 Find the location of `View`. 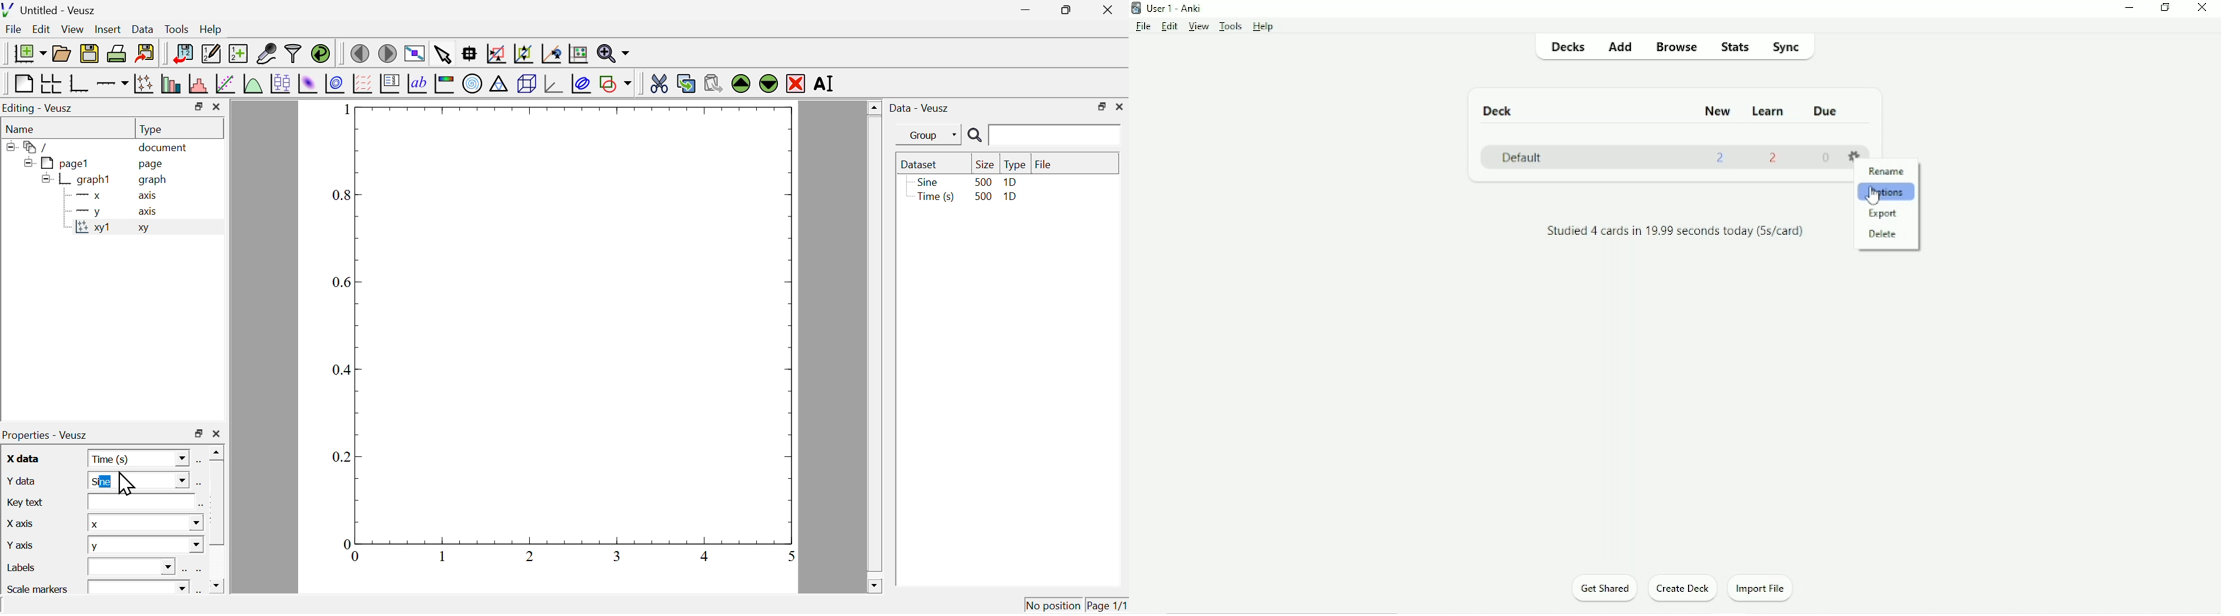

View is located at coordinates (1200, 27).